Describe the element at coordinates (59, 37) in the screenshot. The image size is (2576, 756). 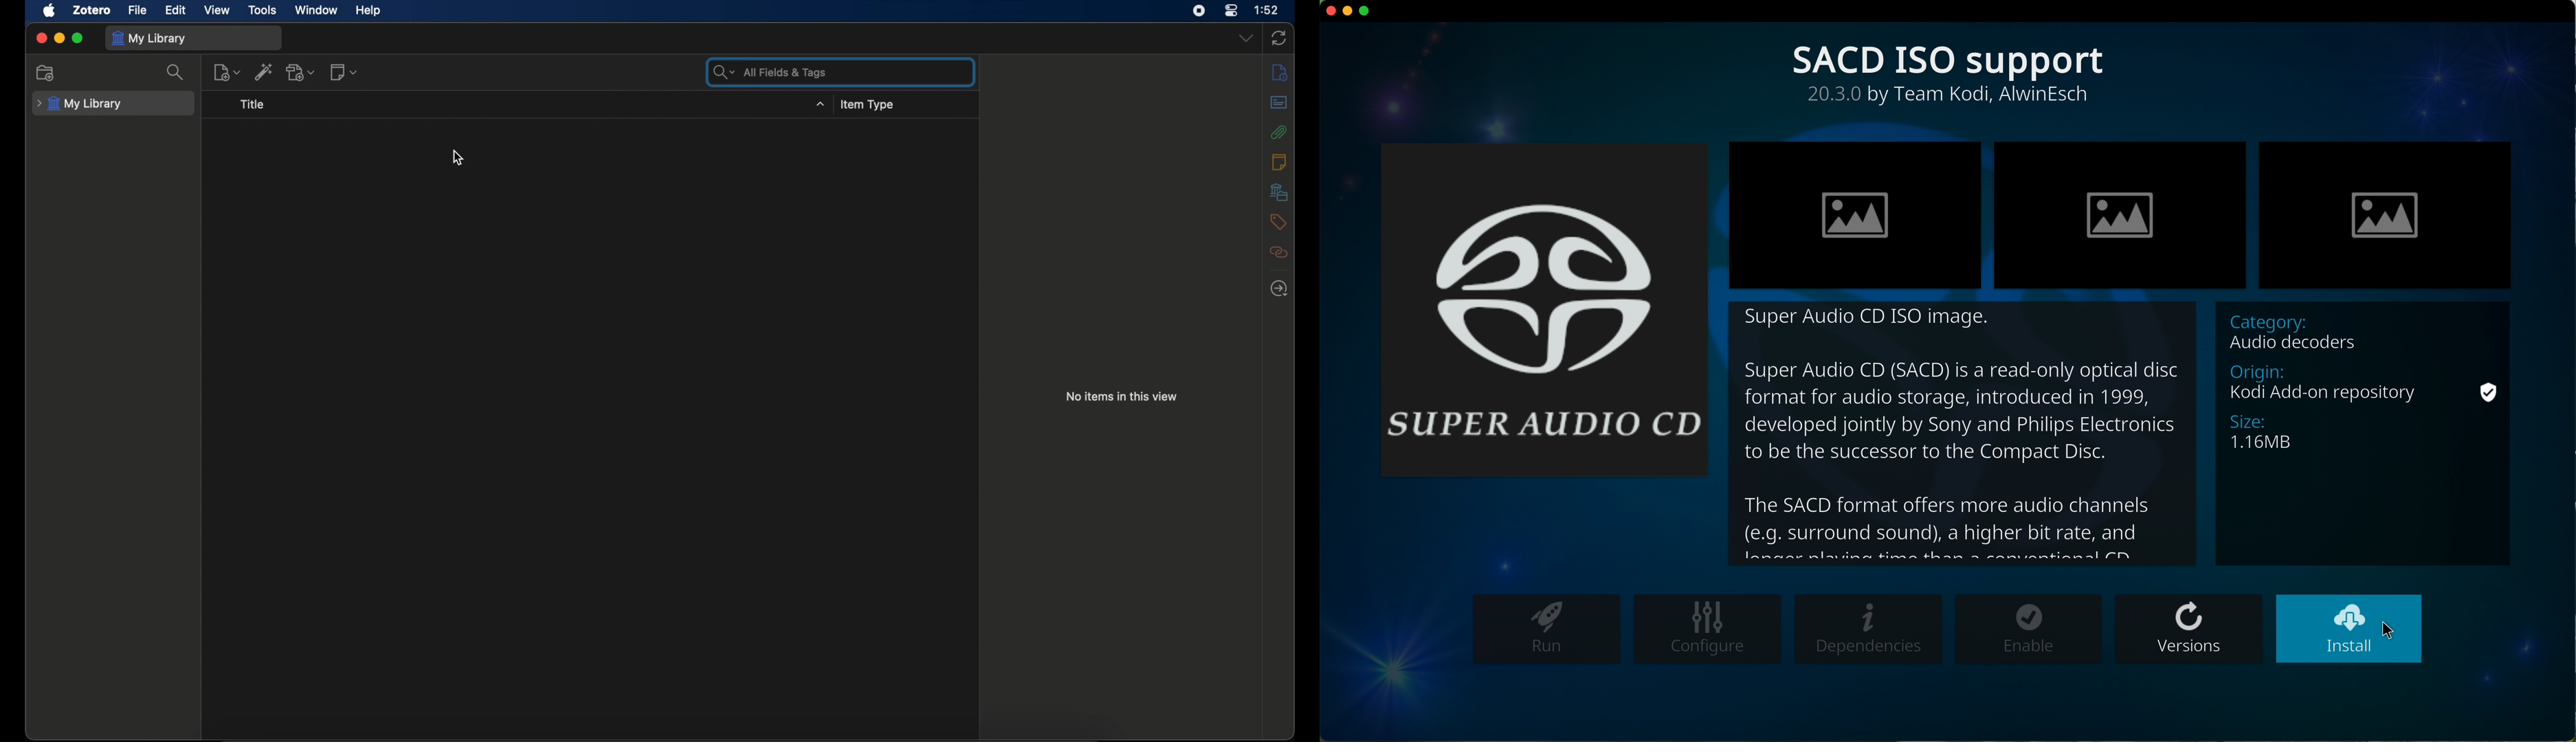
I see `minimize` at that location.